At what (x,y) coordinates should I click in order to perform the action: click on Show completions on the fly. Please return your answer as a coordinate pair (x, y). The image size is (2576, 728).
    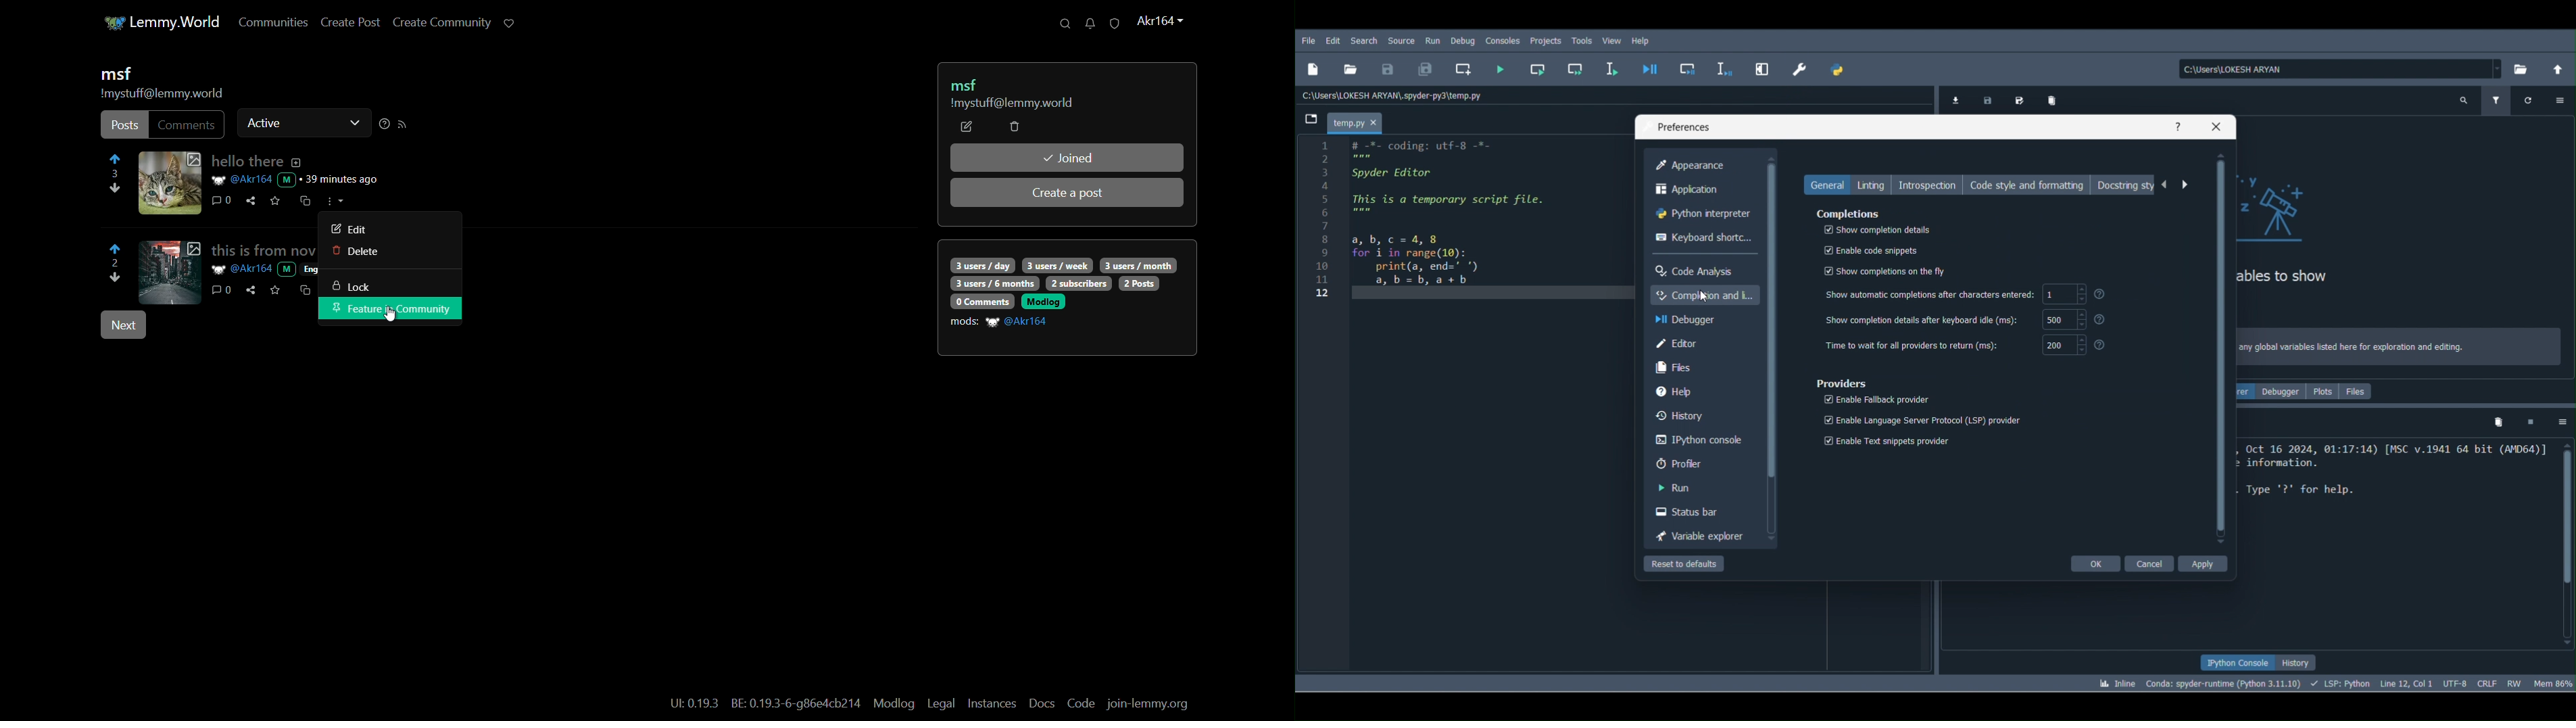
    Looking at the image, I should click on (1889, 270).